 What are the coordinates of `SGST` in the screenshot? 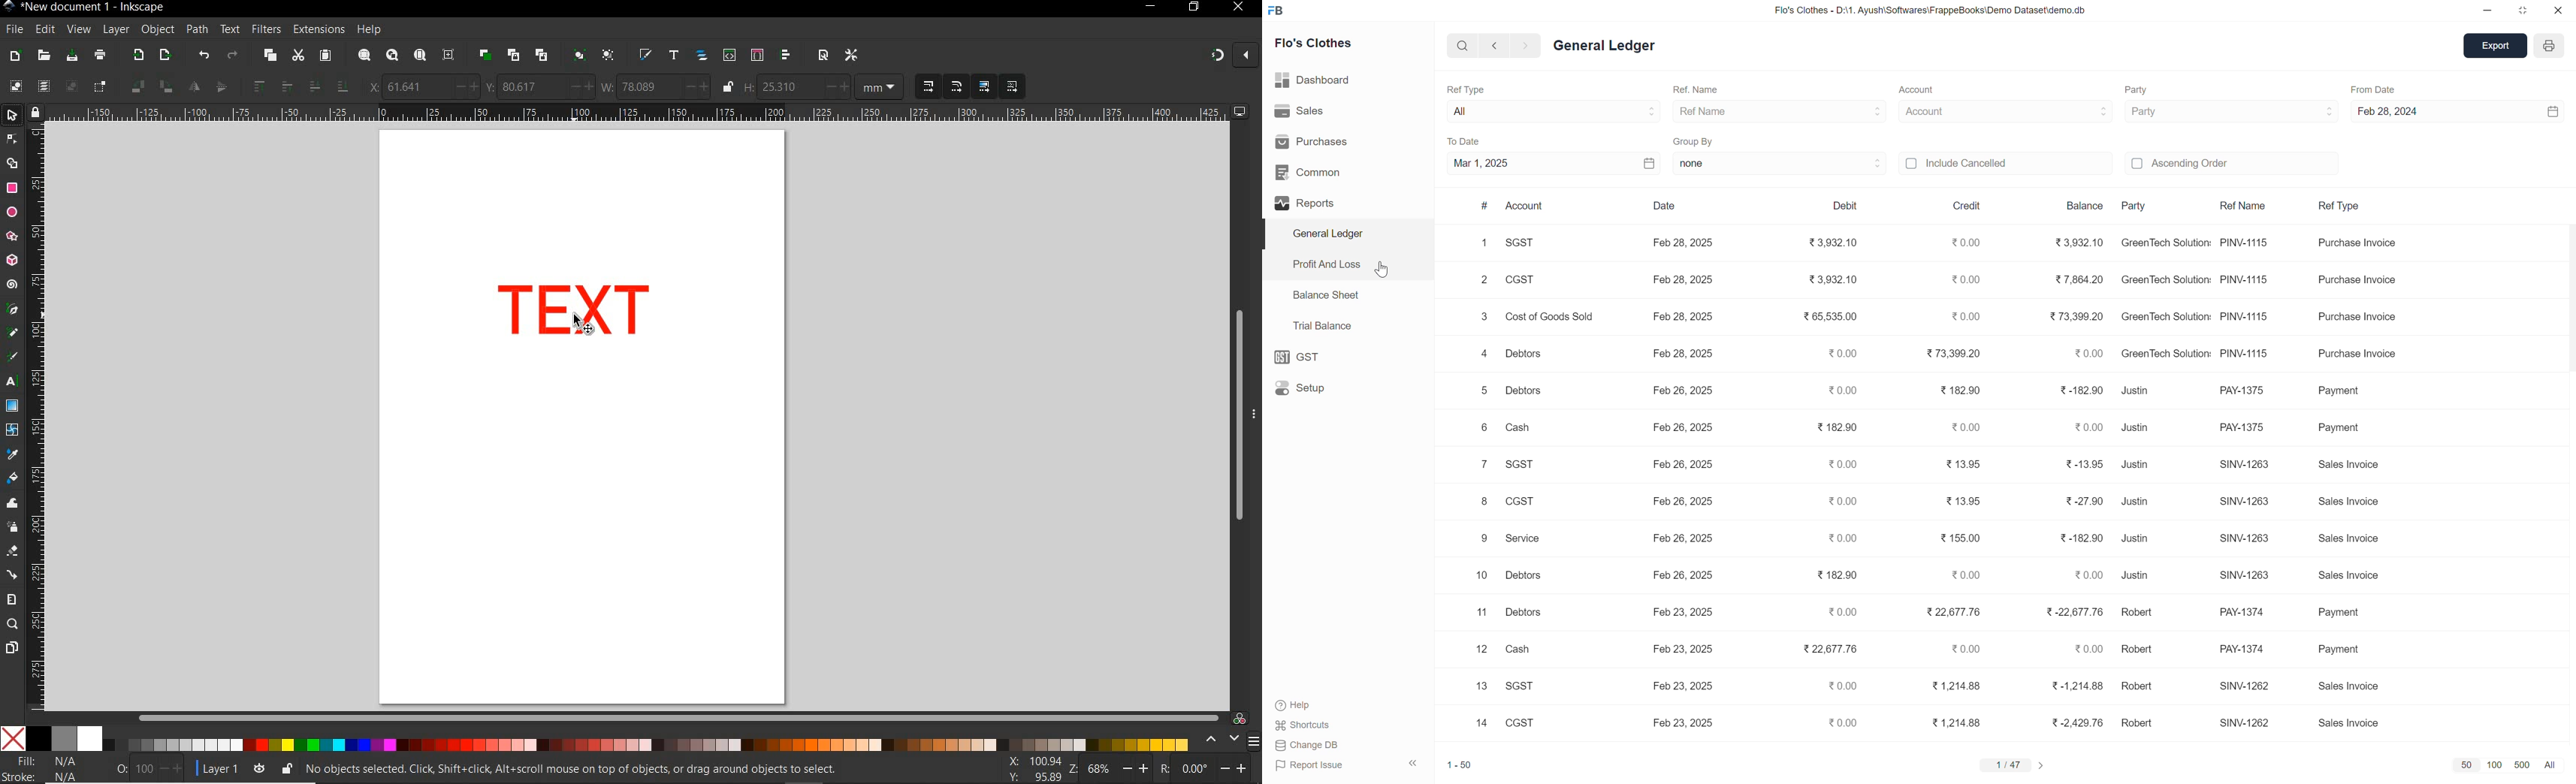 It's located at (1518, 243).